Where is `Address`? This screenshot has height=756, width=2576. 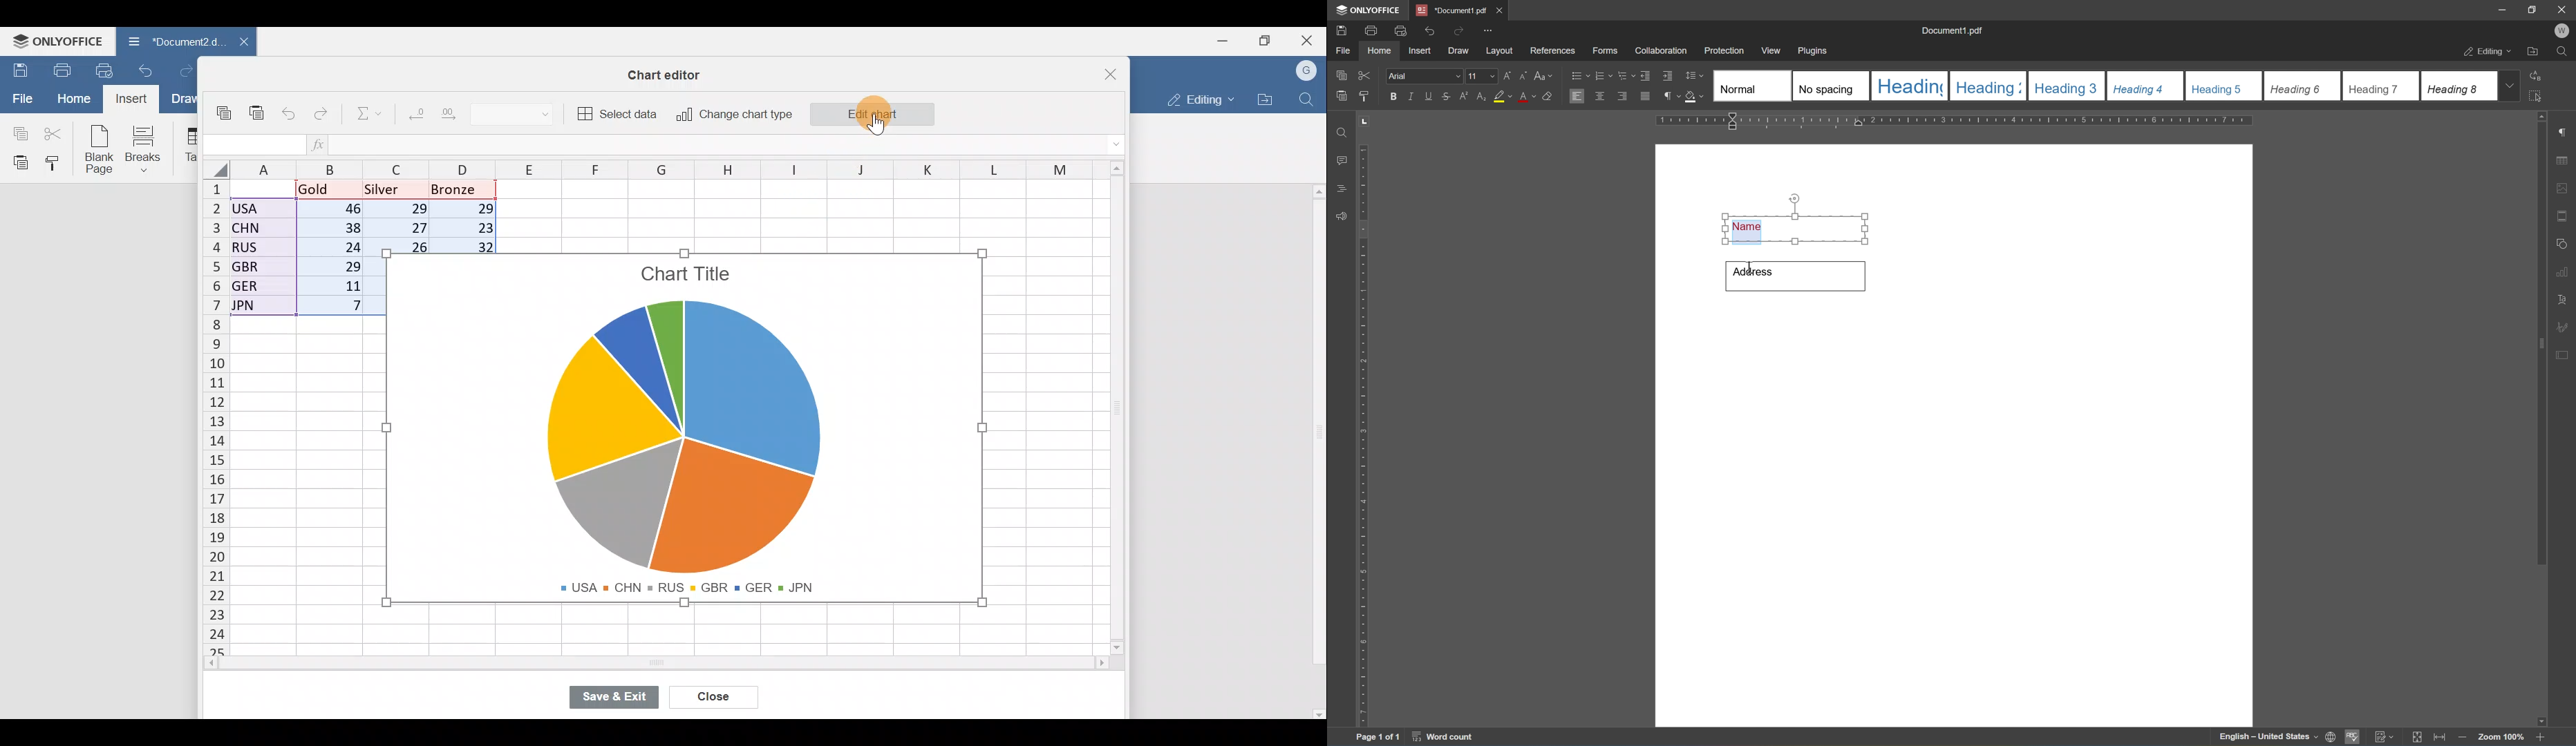
Address is located at coordinates (1798, 274).